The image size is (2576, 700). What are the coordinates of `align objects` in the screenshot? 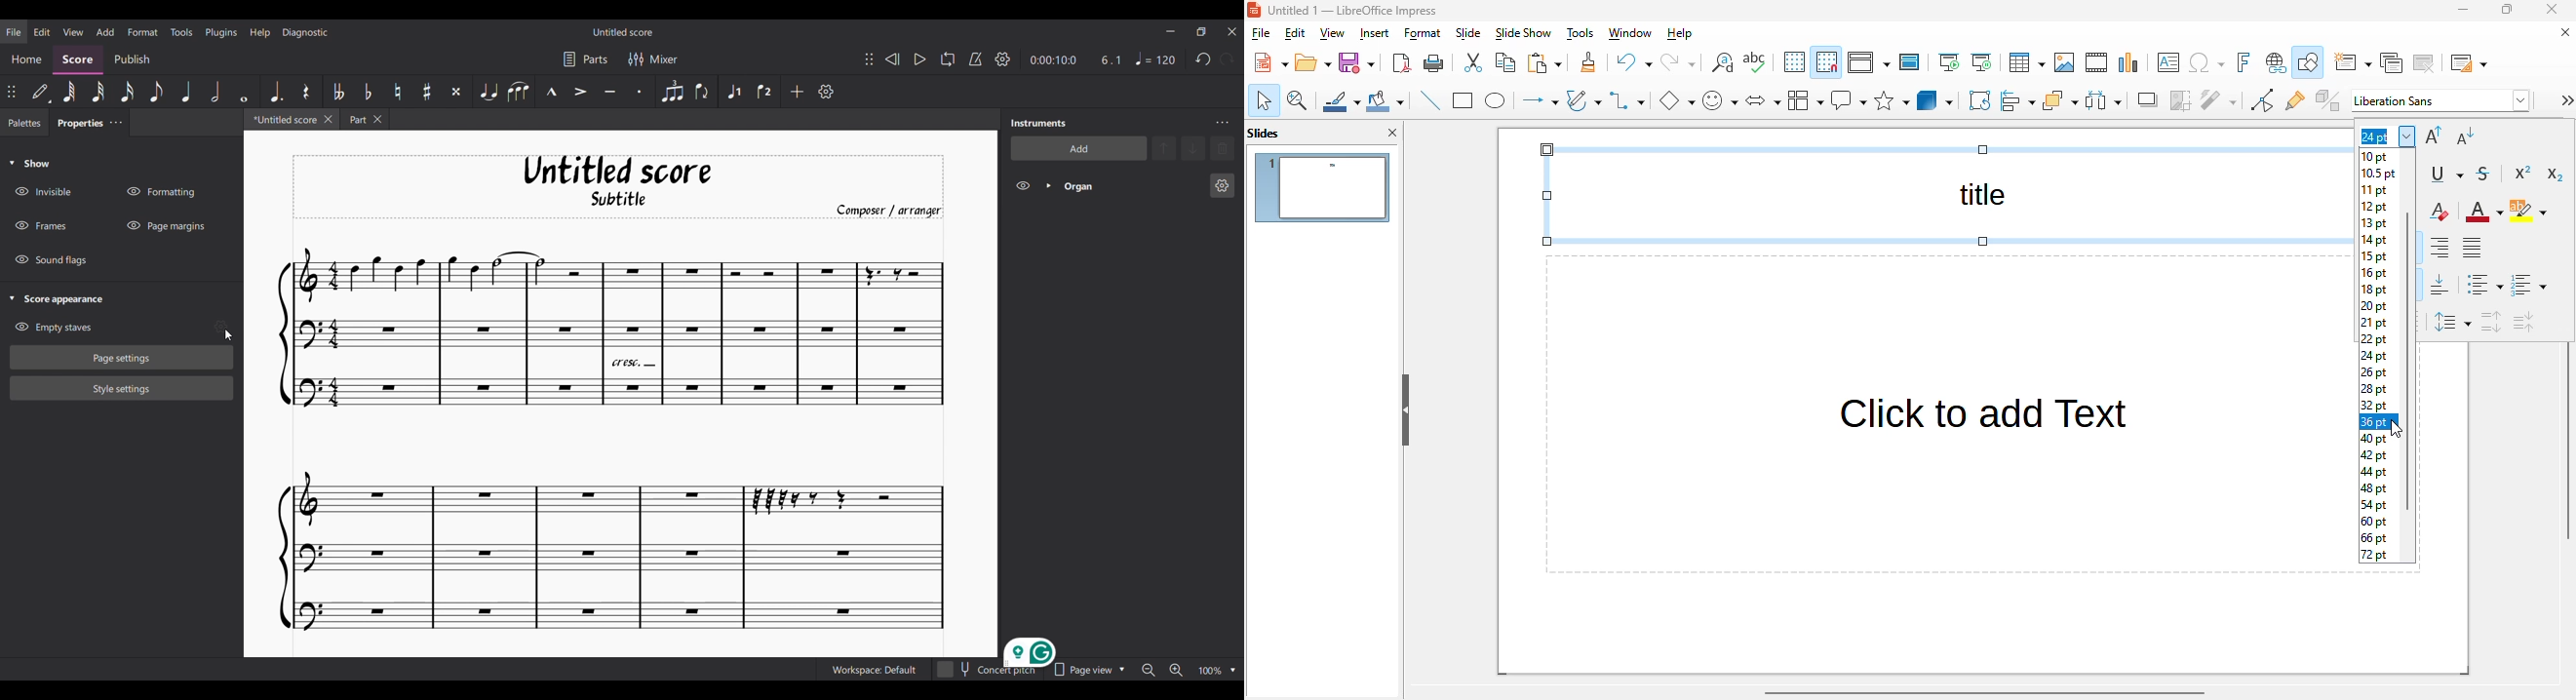 It's located at (2018, 99).